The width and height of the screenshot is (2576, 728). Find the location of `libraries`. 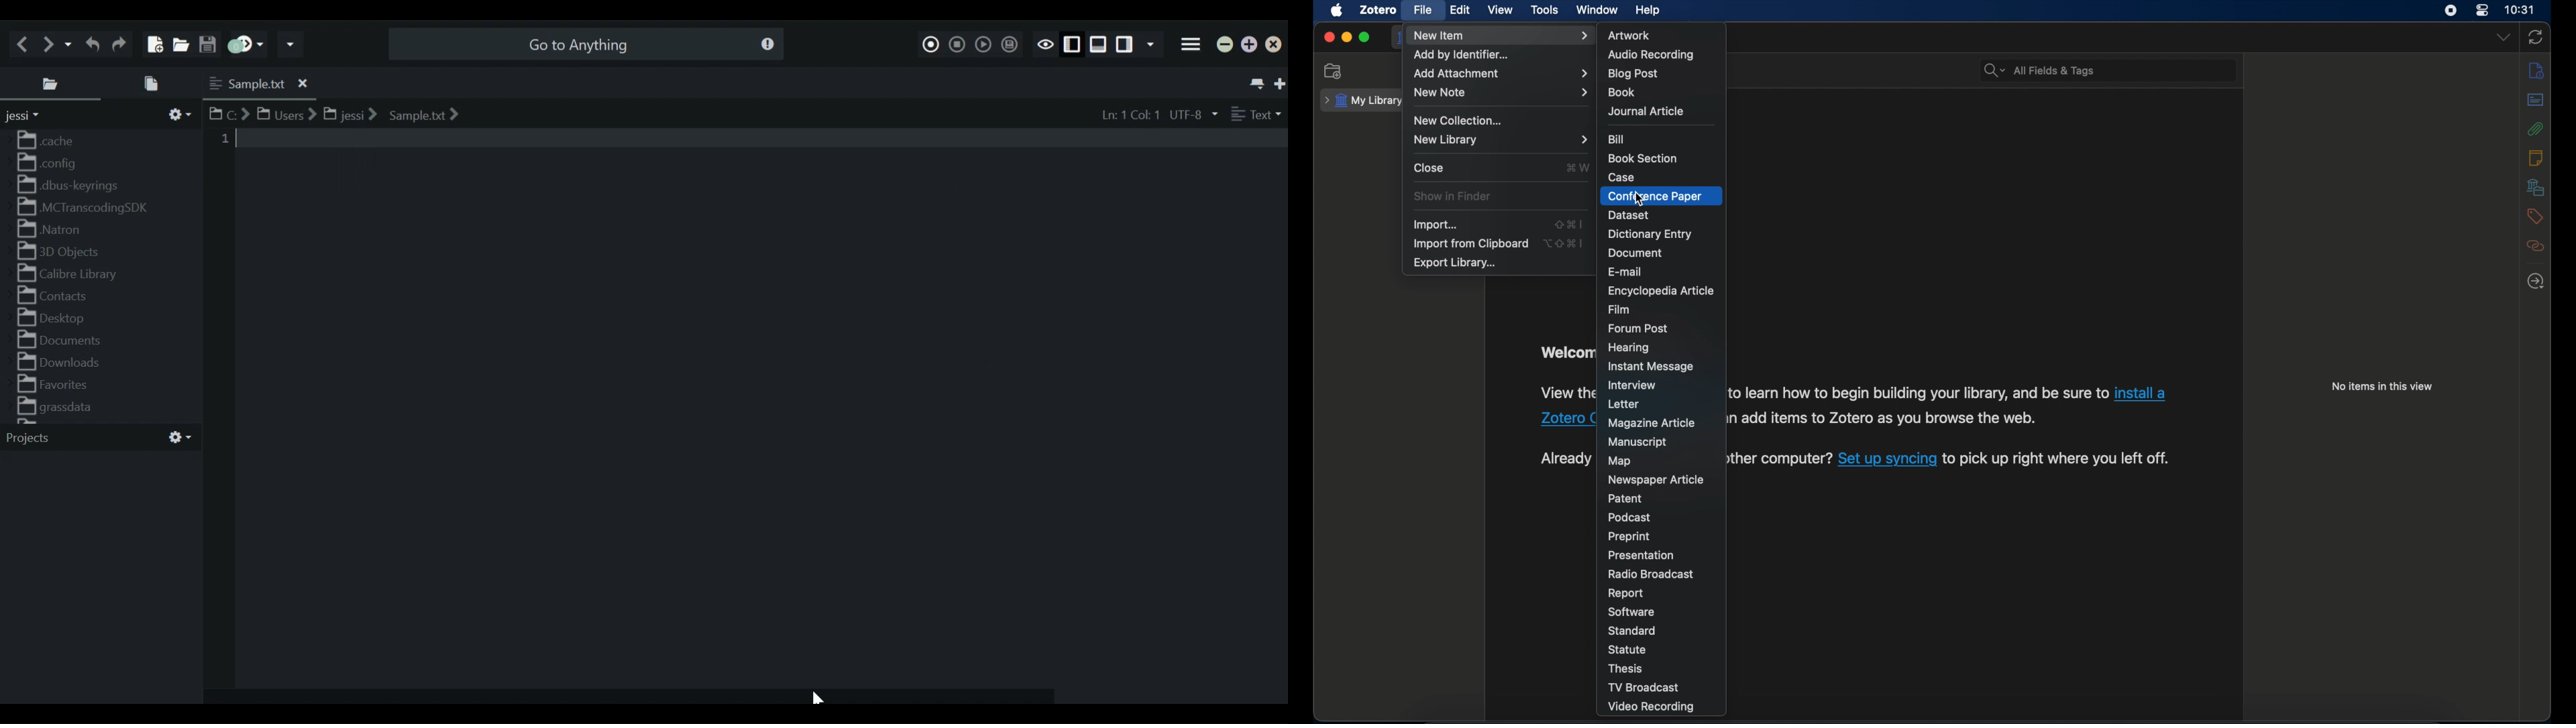

libraries is located at coordinates (2536, 187).